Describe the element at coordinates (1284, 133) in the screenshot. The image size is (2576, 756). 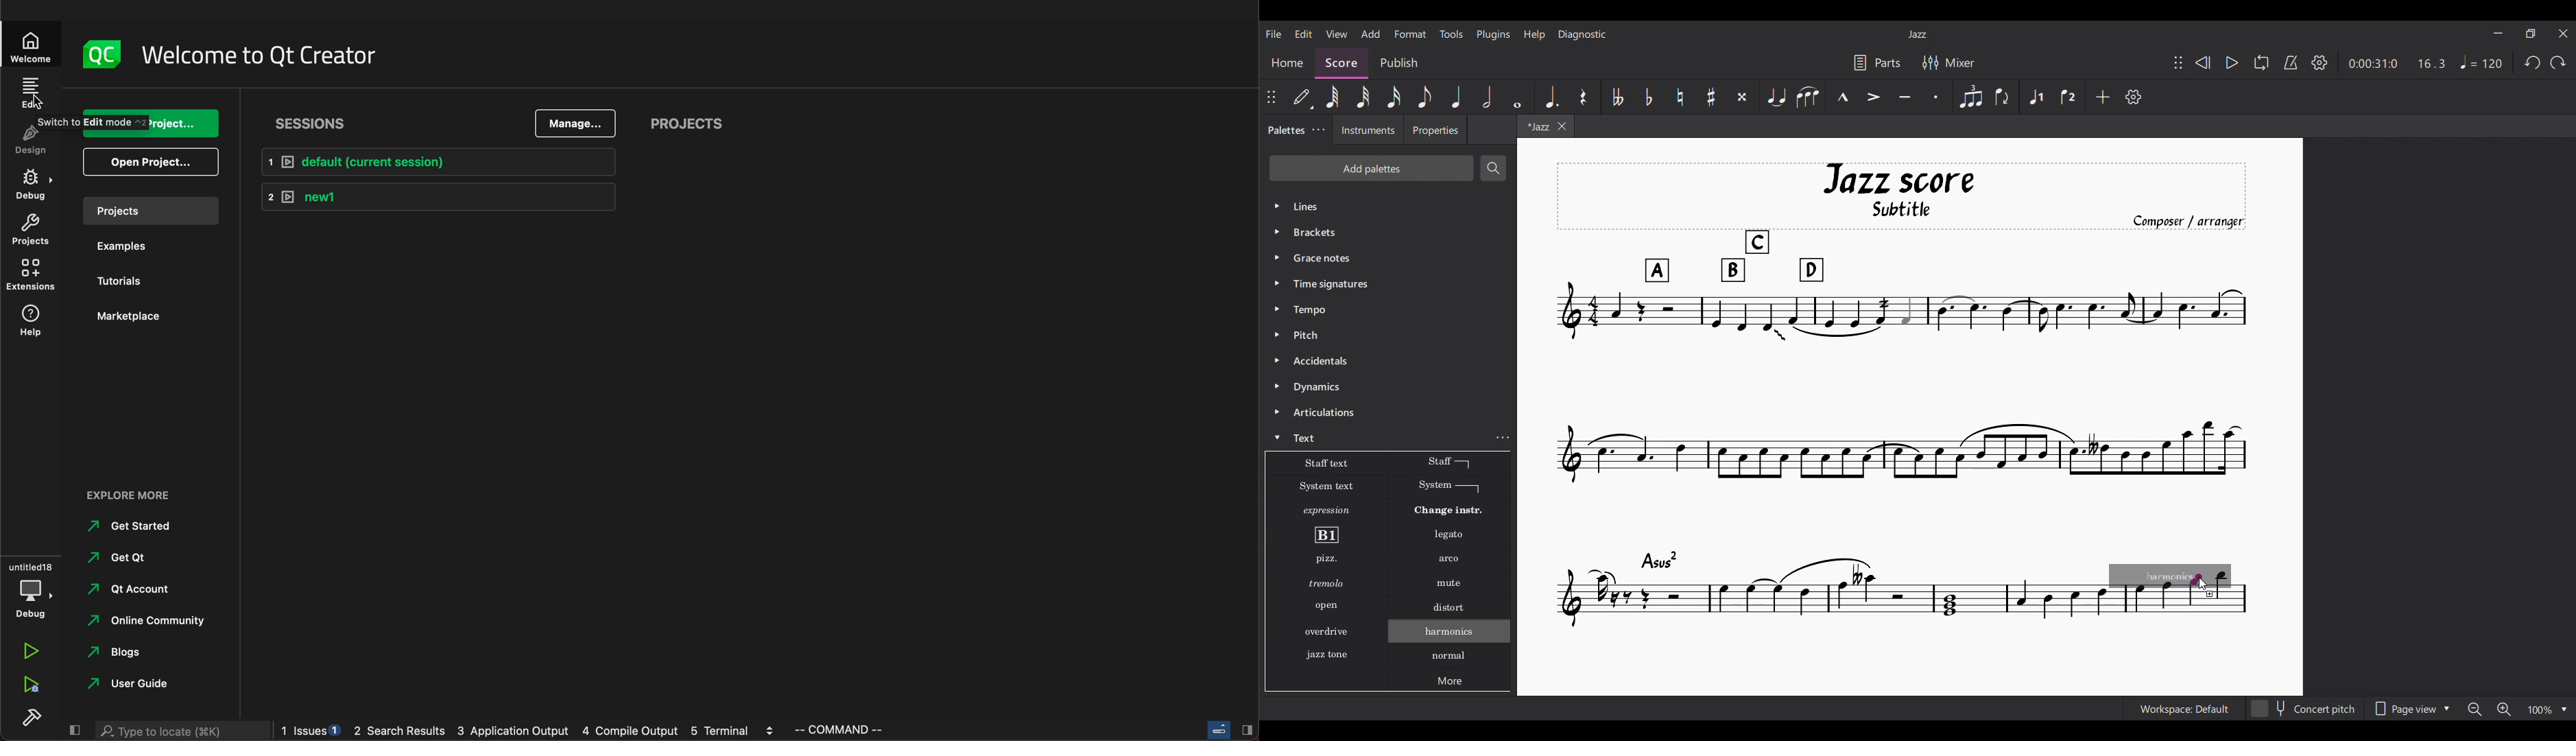
I see `Palettes` at that location.